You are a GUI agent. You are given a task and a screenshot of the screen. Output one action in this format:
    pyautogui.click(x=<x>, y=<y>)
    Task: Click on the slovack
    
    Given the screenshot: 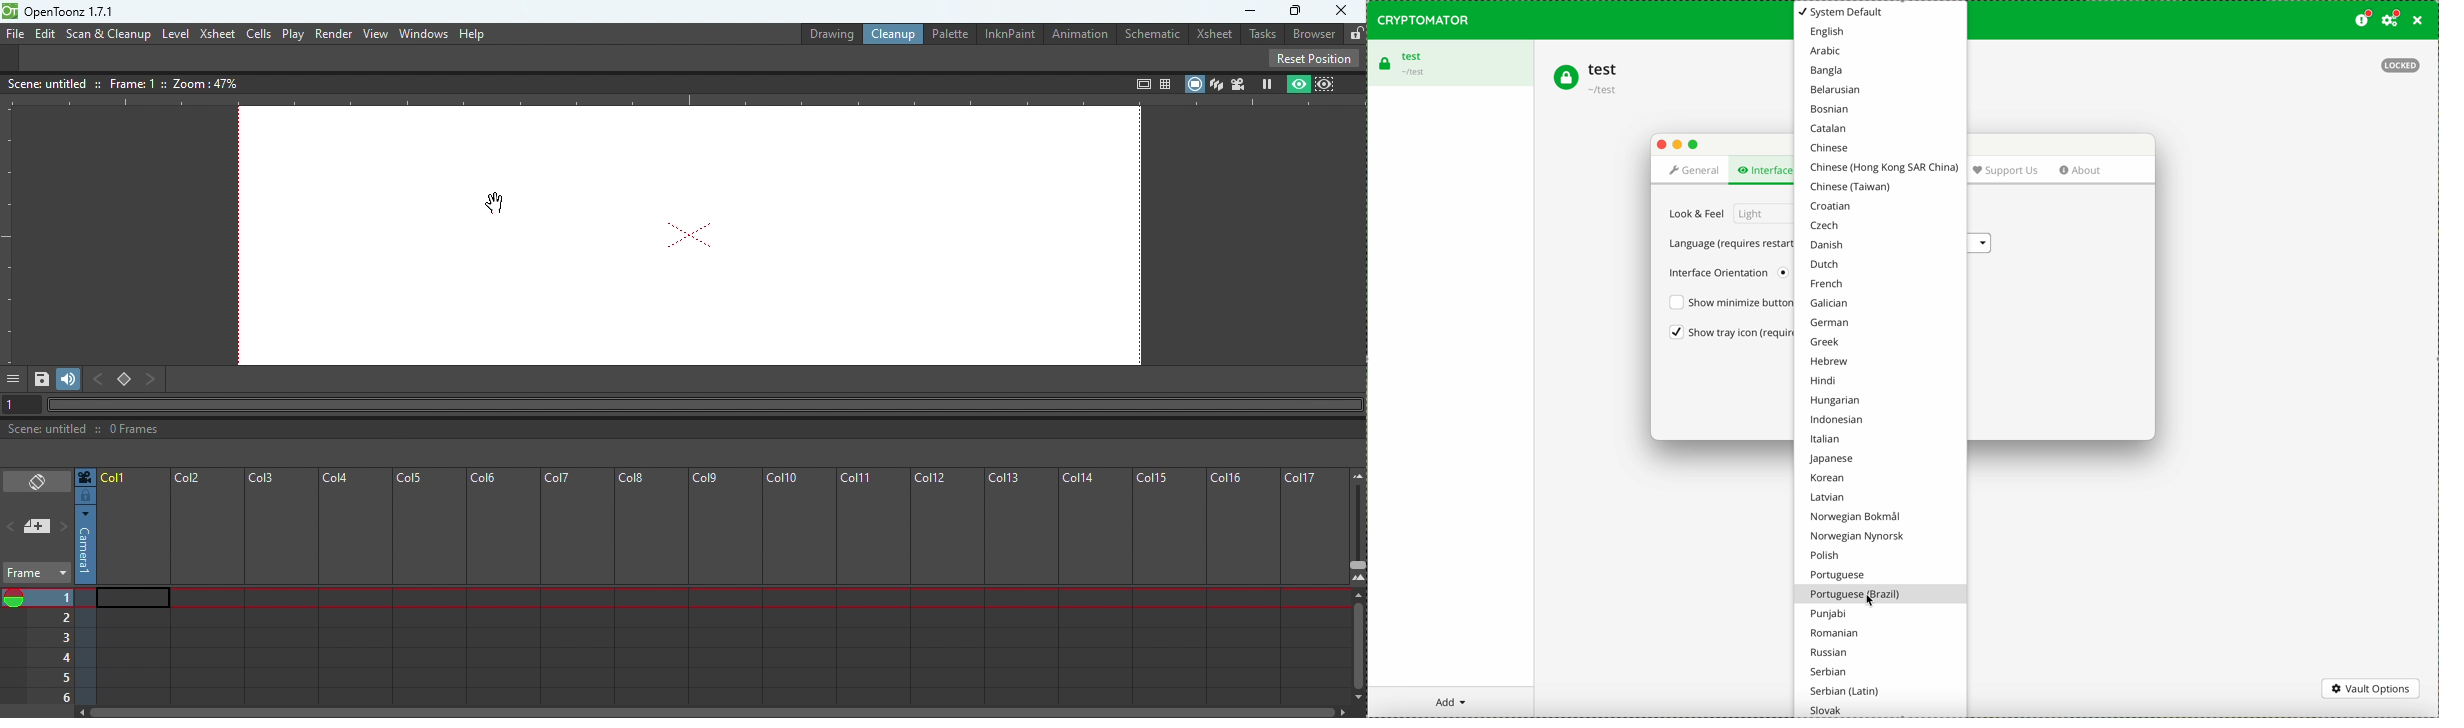 What is the action you would take?
    pyautogui.click(x=1829, y=711)
    